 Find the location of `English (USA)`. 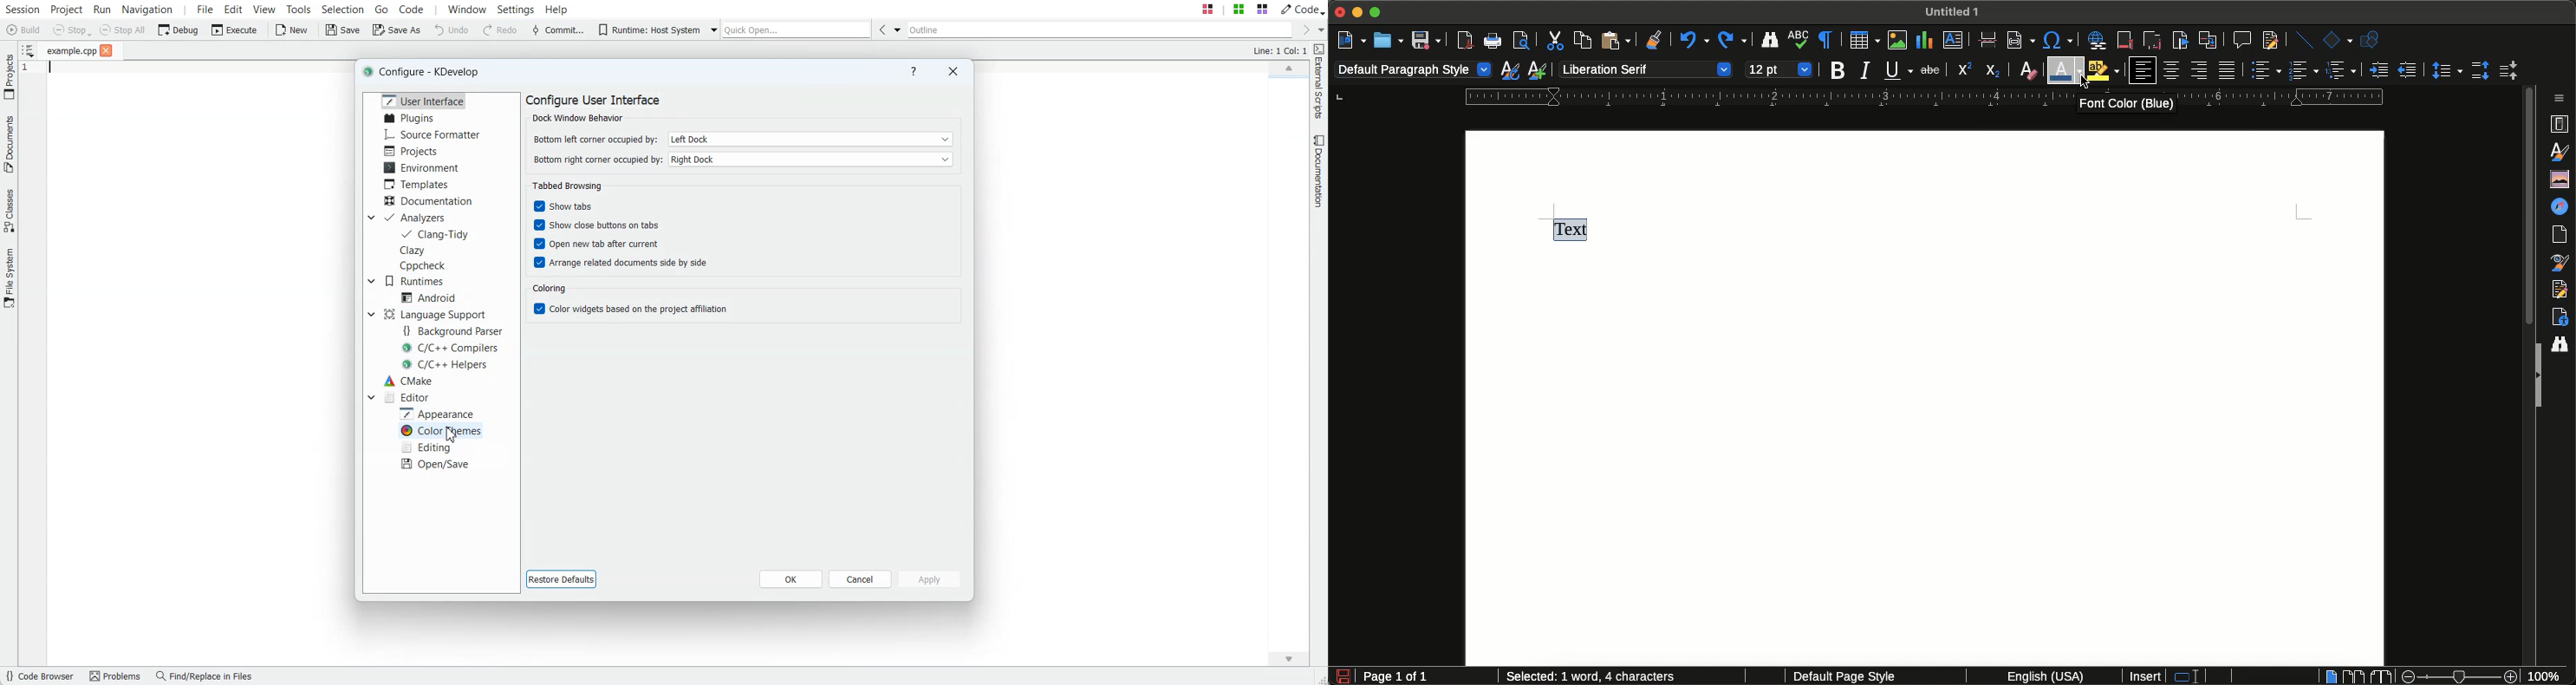

English (USA) is located at coordinates (2039, 676).